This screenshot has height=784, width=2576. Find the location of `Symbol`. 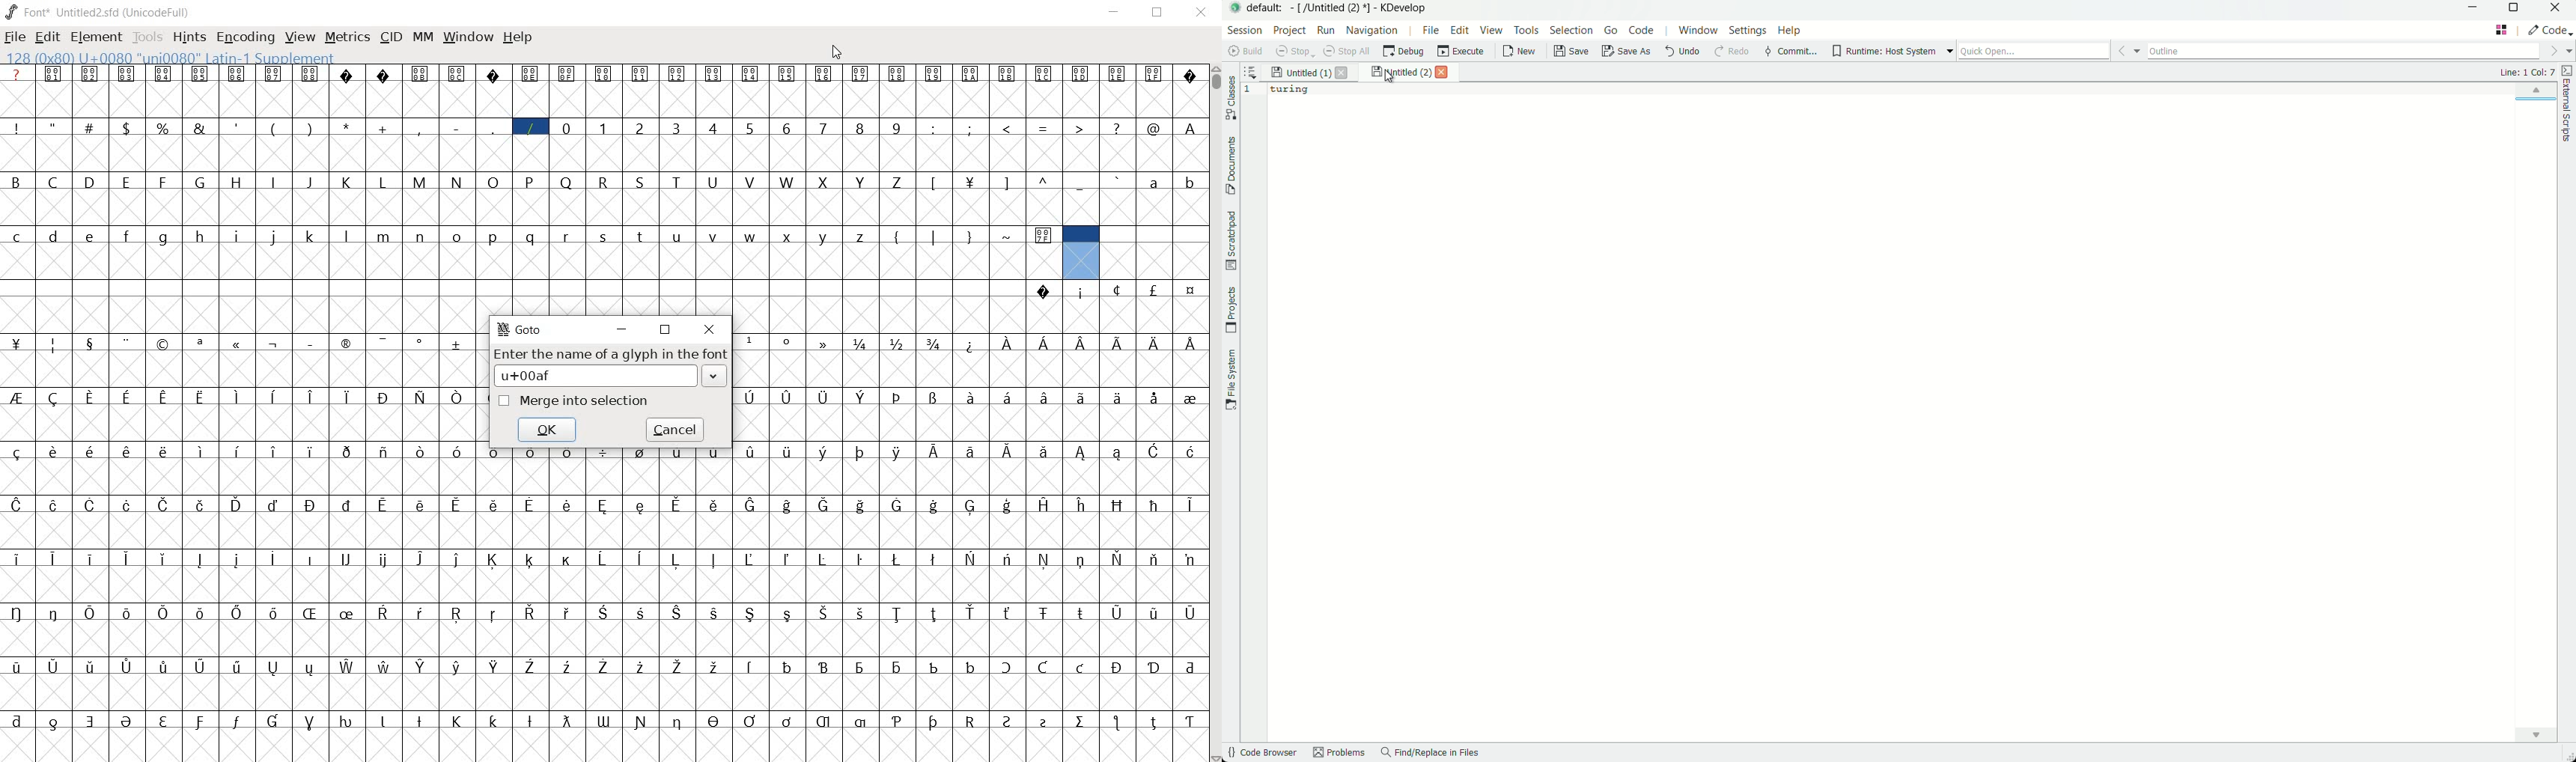

Symbol is located at coordinates (92, 344).